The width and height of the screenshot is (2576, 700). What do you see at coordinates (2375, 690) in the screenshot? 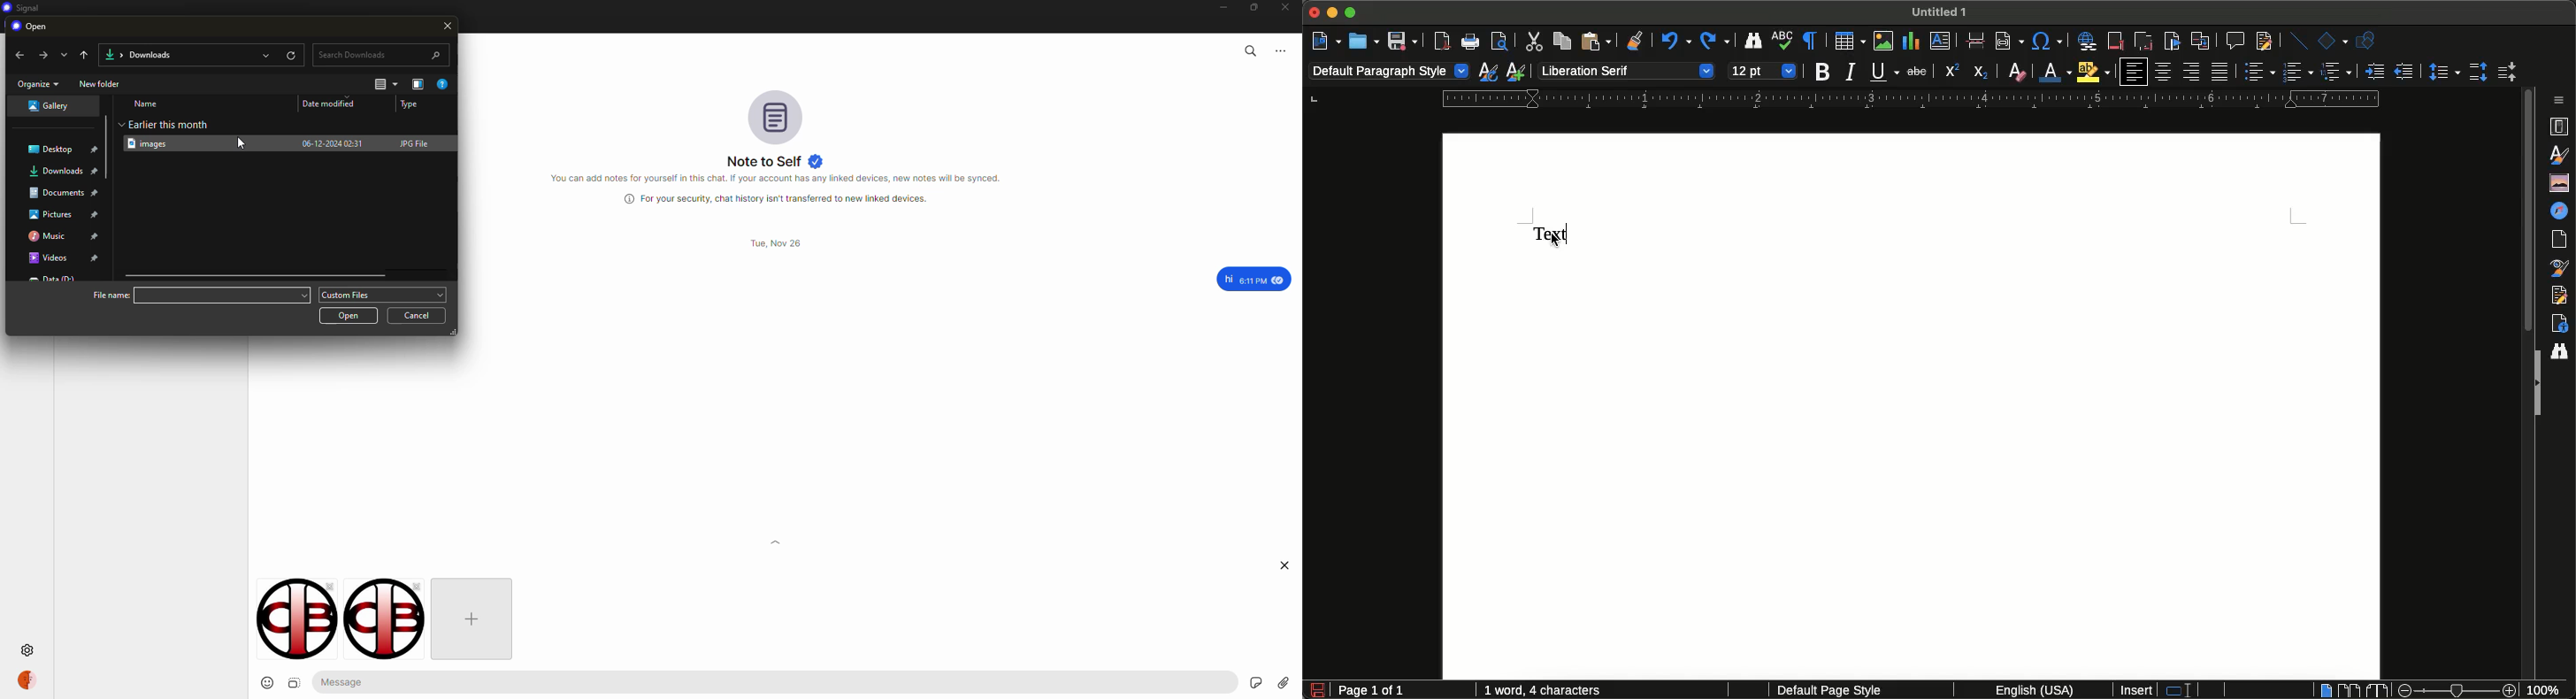
I see `Book view` at bounding box center [2375, 690].